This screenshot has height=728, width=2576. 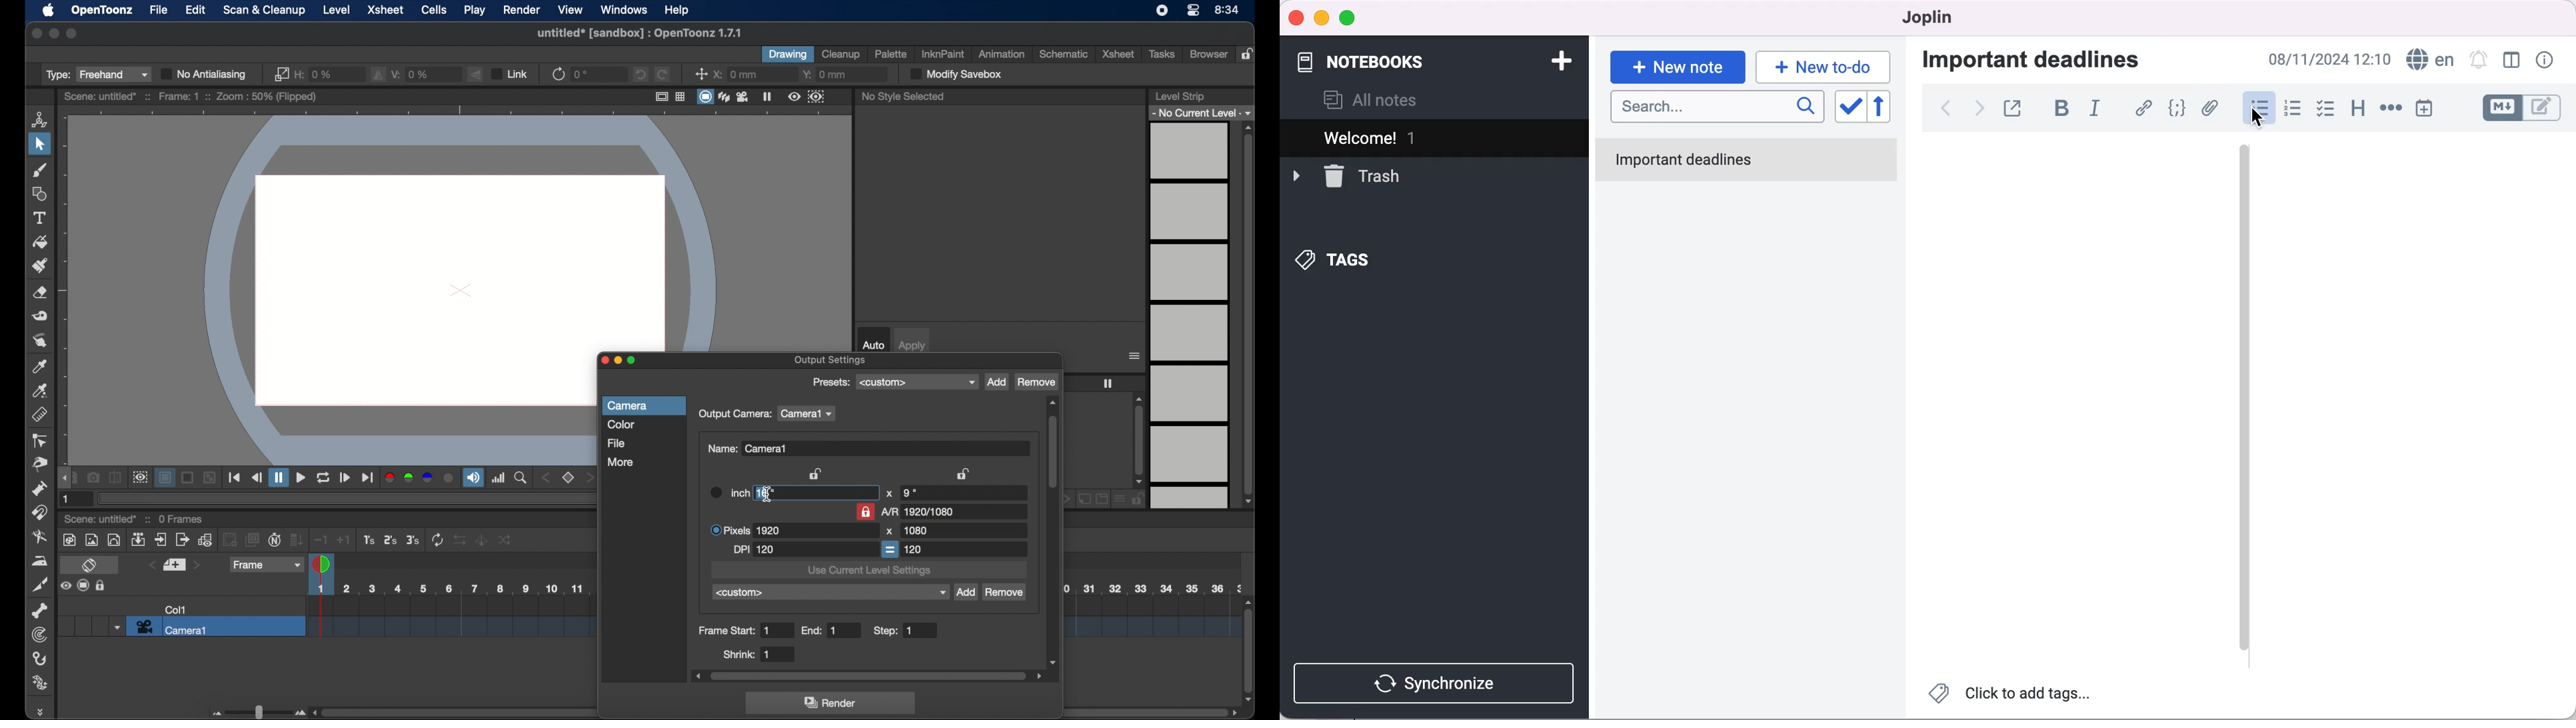 I want to click on scroll box, so click(x=1249, y=649).